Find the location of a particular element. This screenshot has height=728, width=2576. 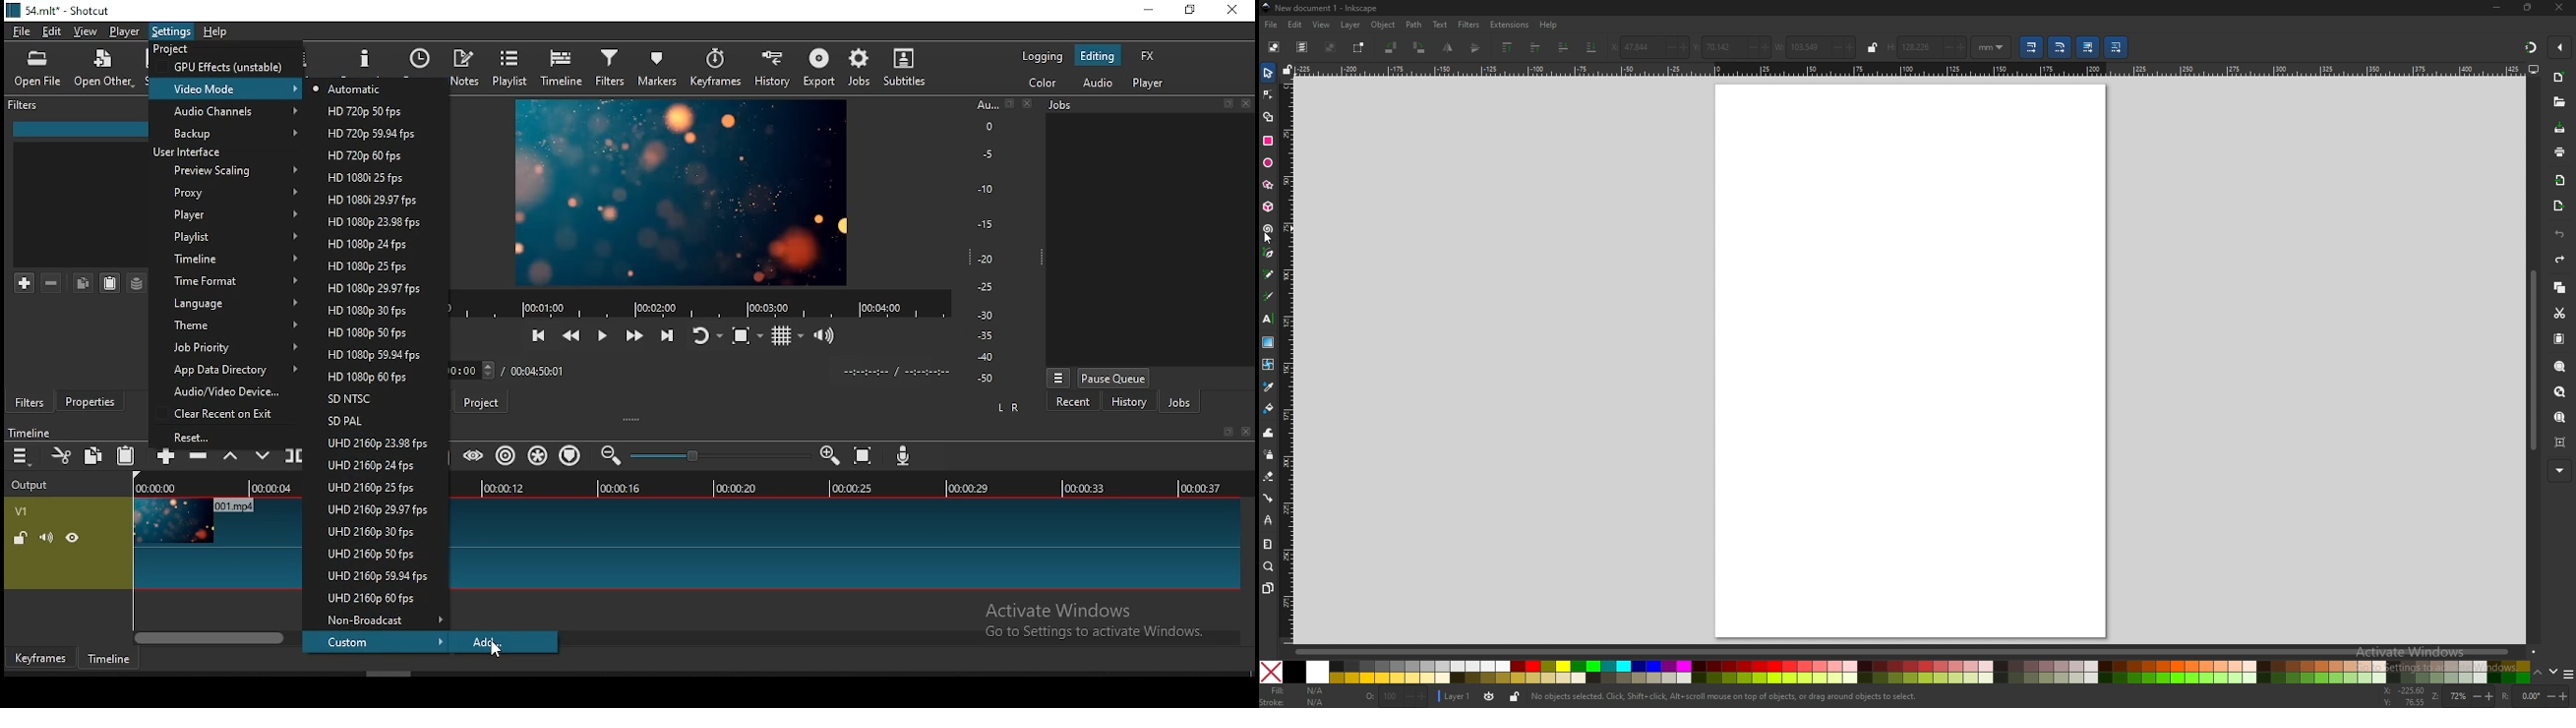

rotate 90 degree ccw is located at coordinates (1391, 47).